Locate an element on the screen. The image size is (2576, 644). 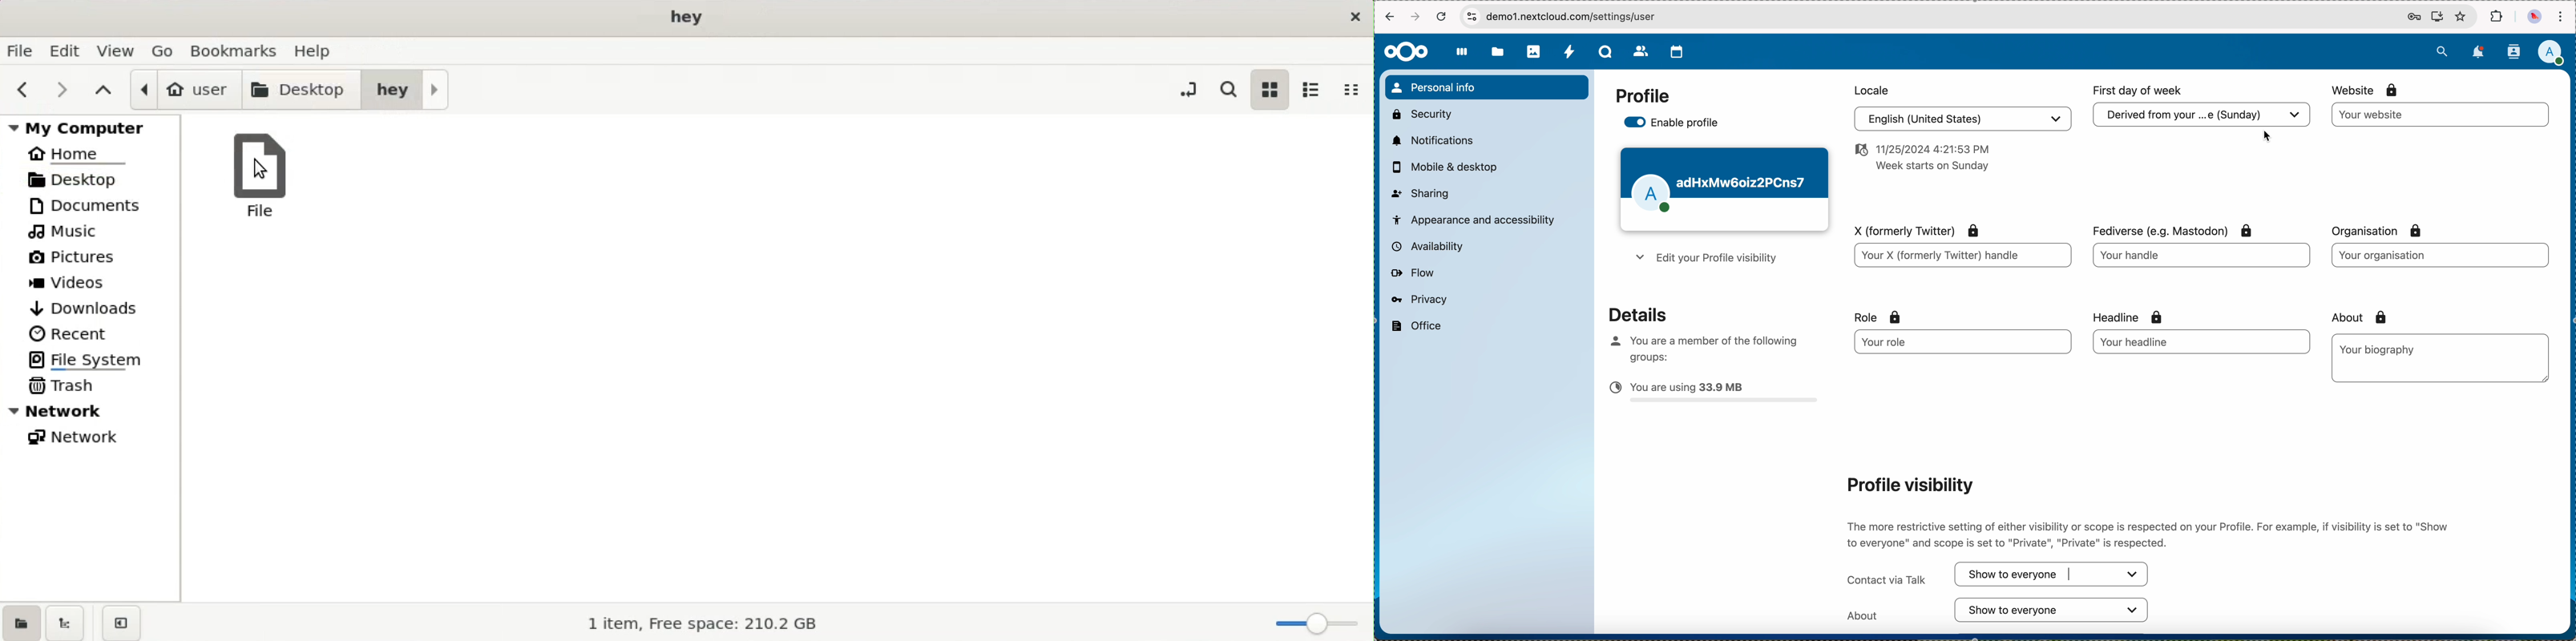
website is located at coordinates (2441, 115).